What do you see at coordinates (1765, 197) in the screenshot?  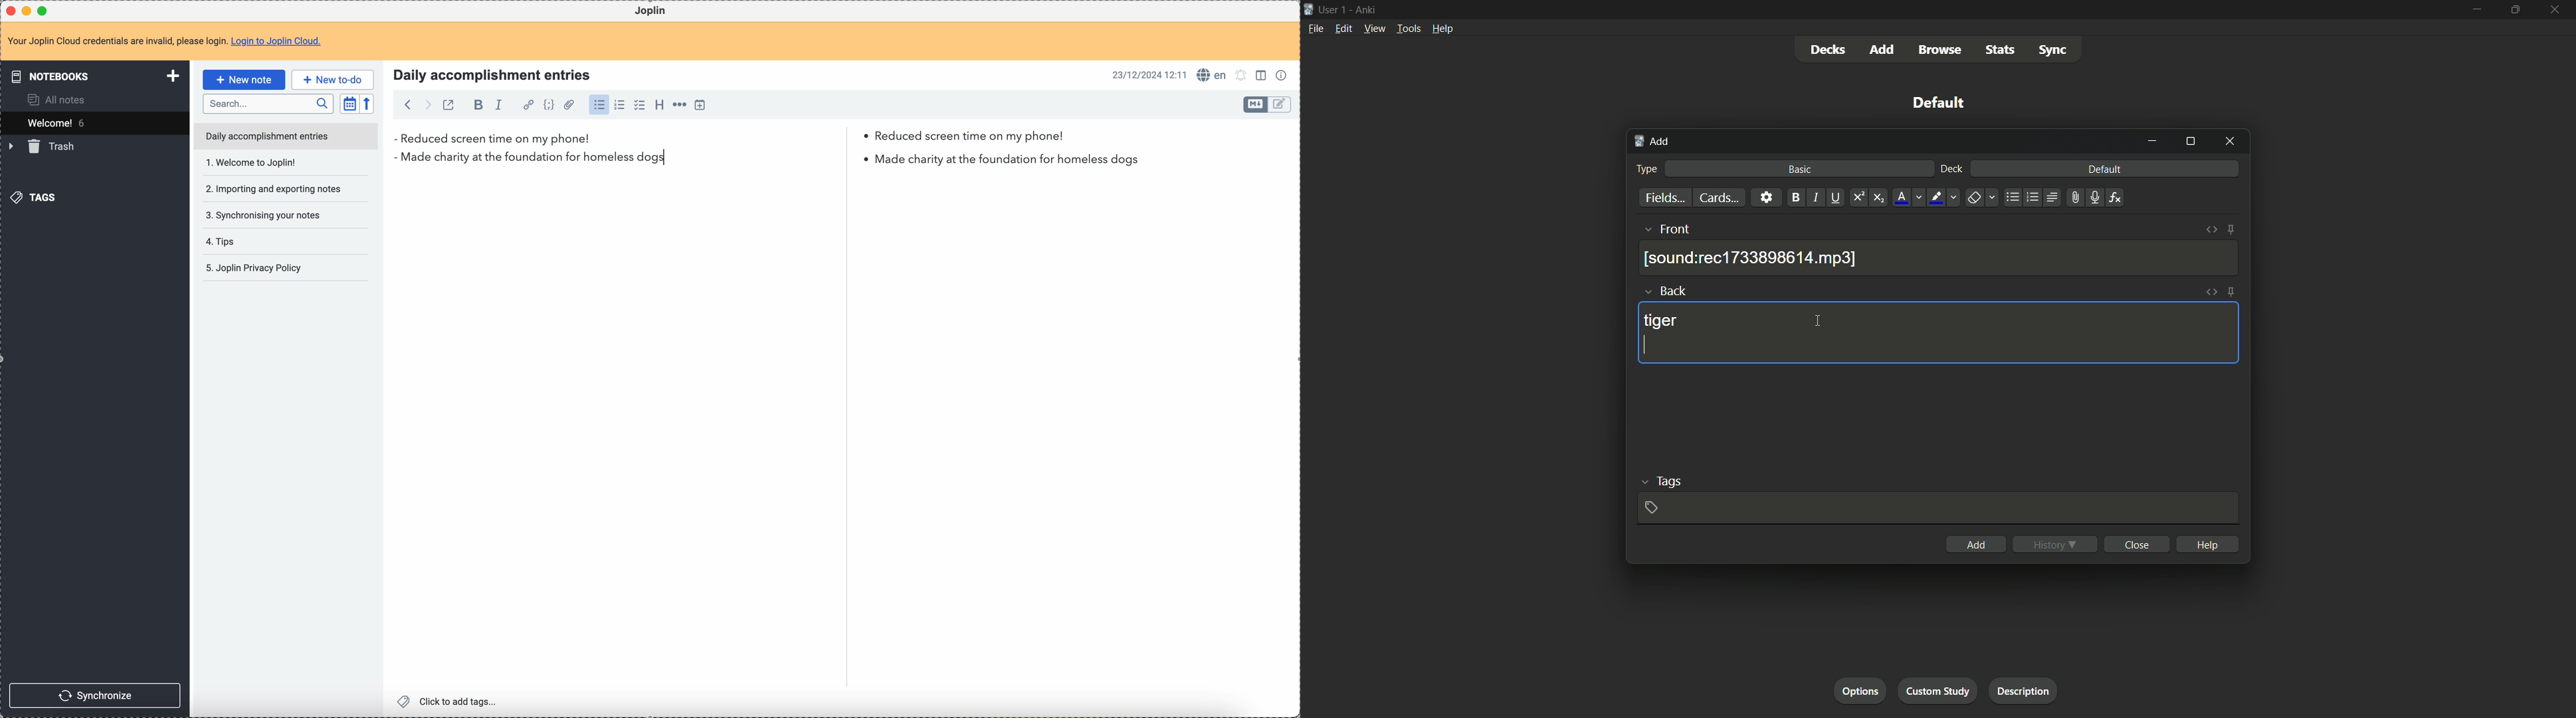 I see `settings` at bounding box center [1765, 197].